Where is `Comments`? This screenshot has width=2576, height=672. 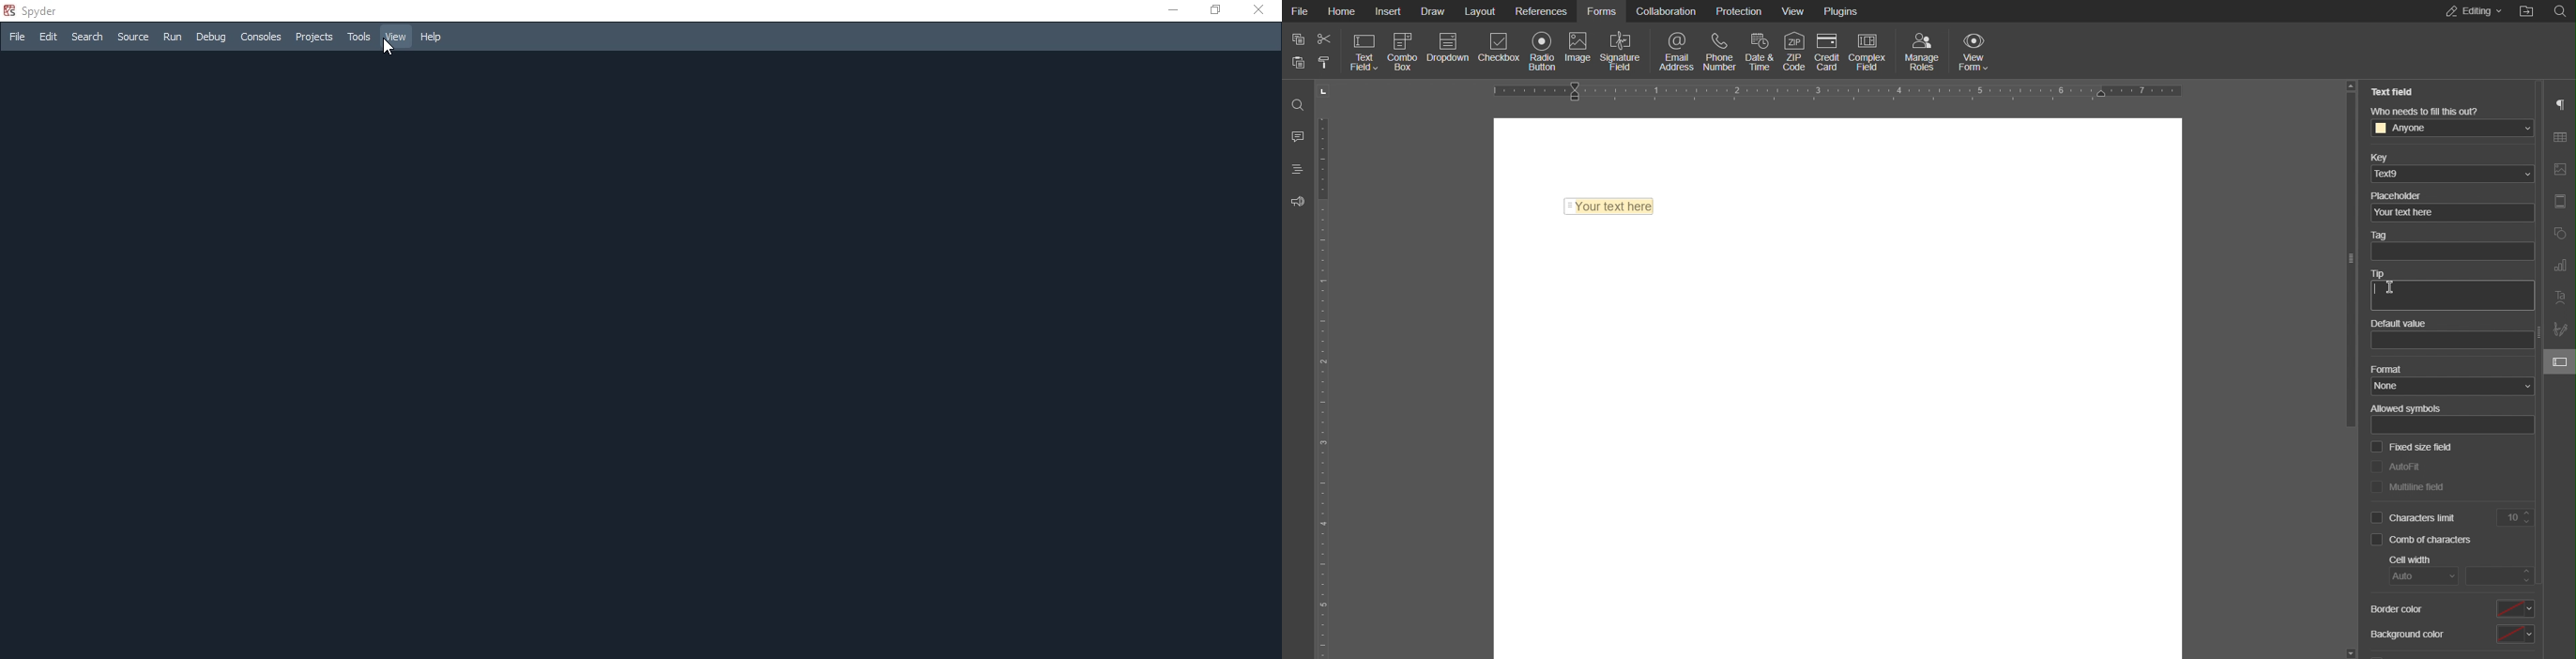 Comments is located at coordinates (1298, 134).